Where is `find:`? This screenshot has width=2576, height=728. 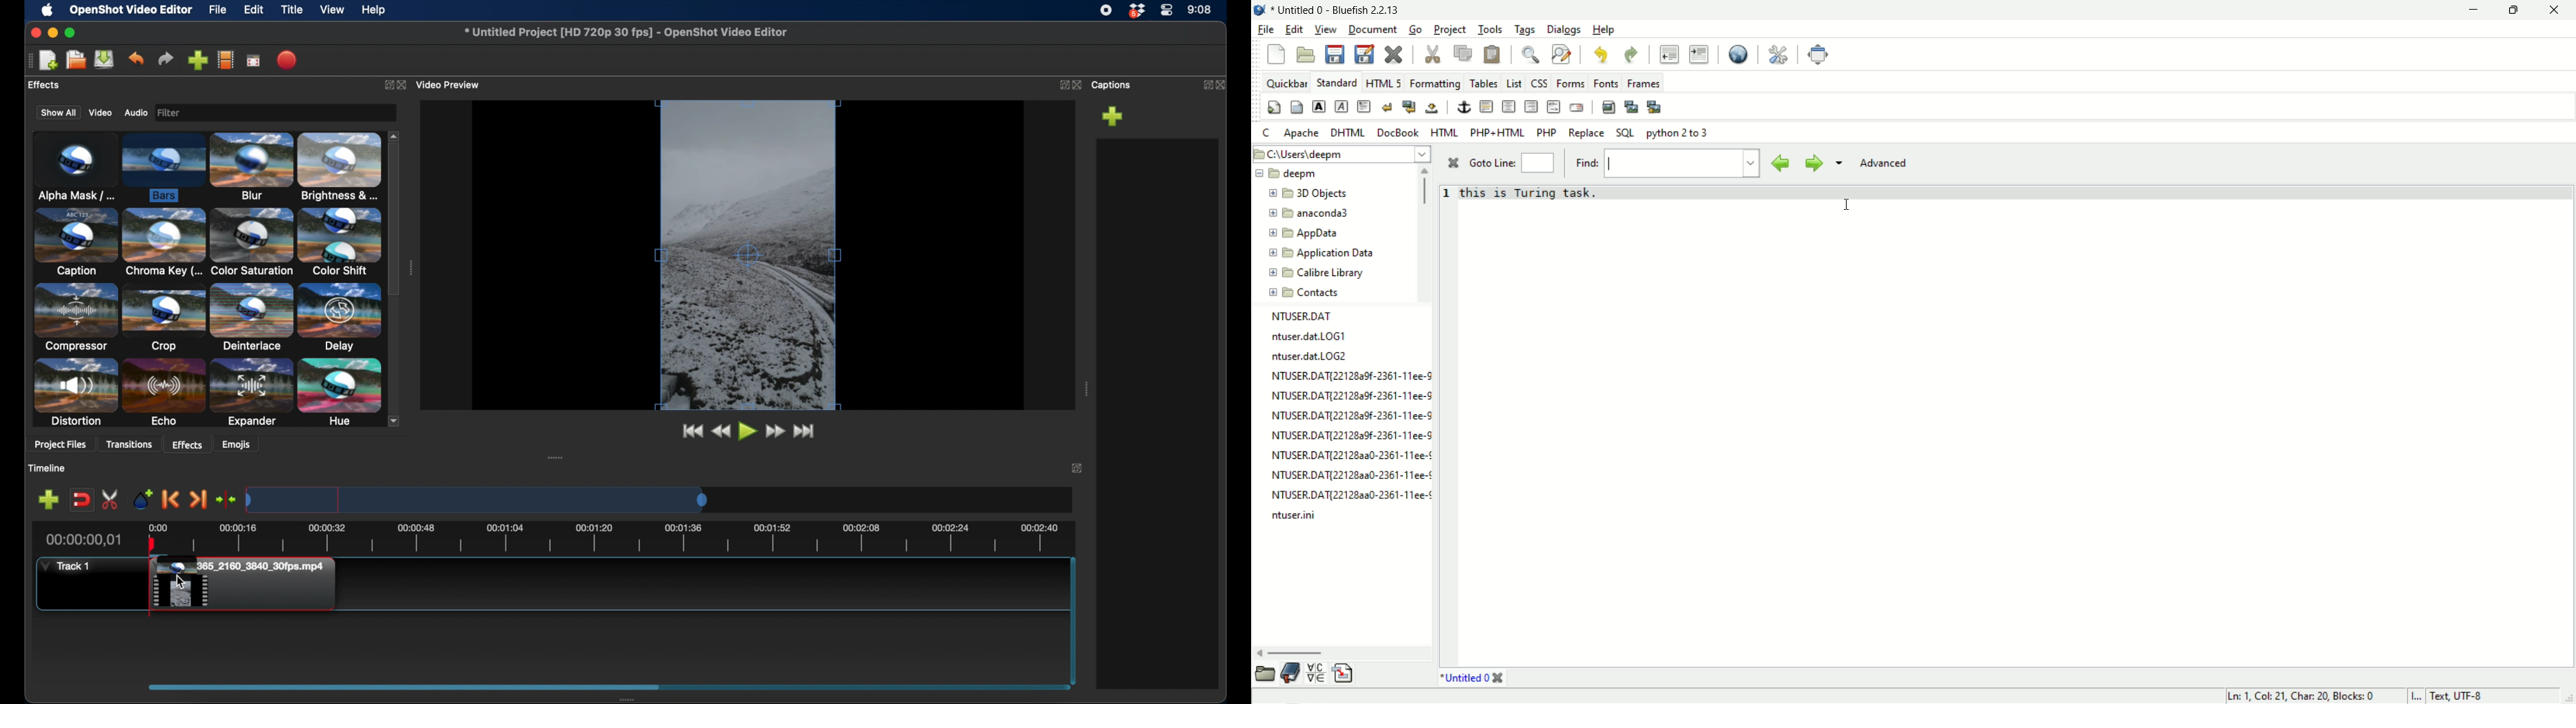
find: is located at coordinates (1587, 162).